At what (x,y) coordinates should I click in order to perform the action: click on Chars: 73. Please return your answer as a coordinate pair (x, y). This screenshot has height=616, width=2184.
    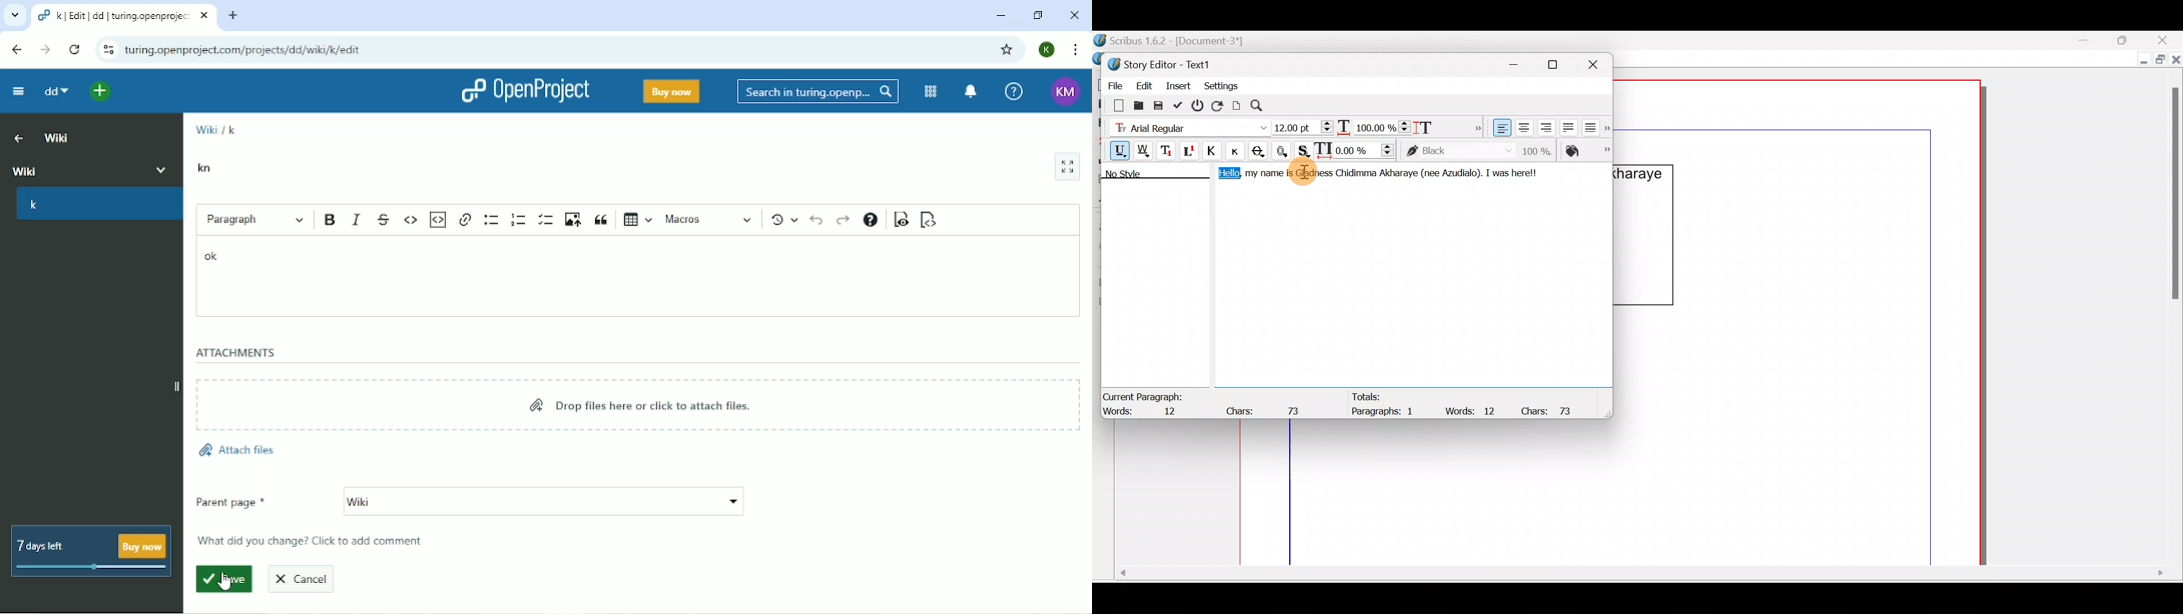
    Looking at the image, I should click on (1551, 410).